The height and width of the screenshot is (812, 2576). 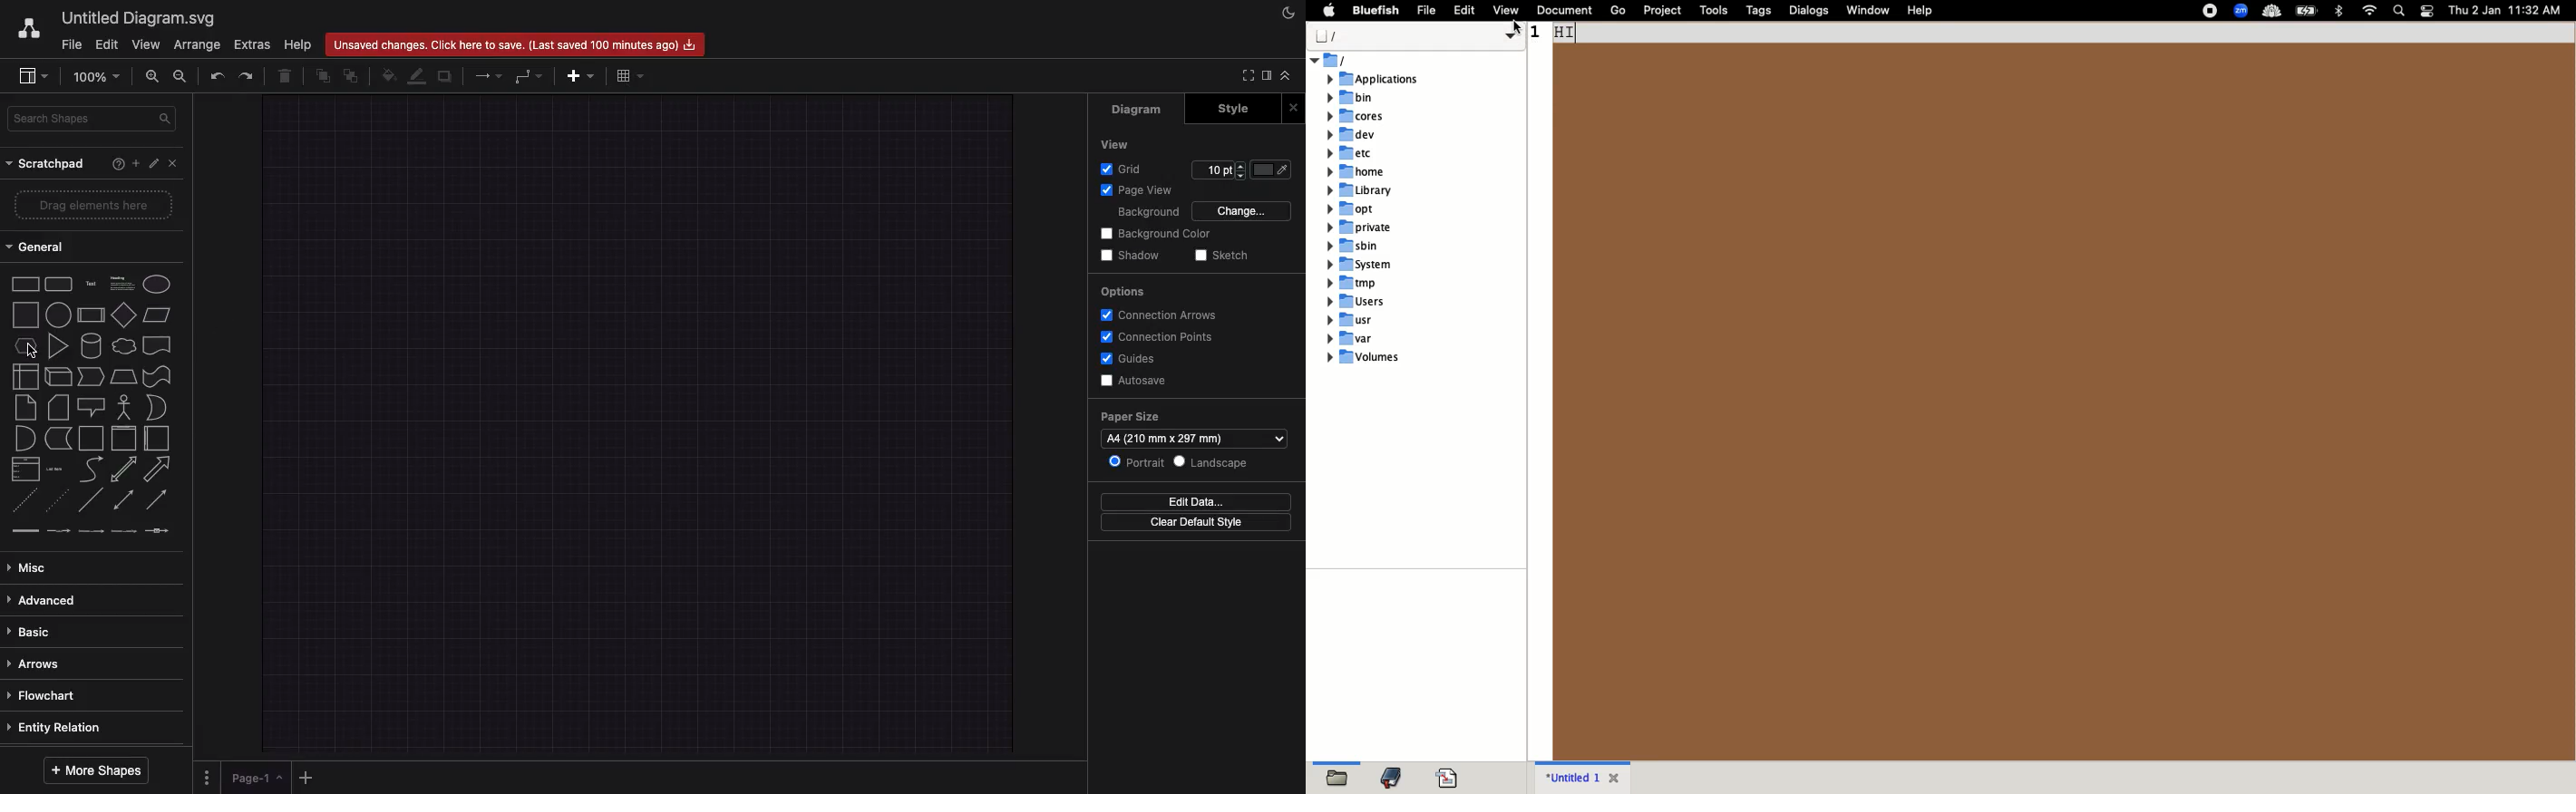 What do you see at coordinates (1123, 166) in the screenshot?
I see `Grid` at bounding box center [1123, 166].